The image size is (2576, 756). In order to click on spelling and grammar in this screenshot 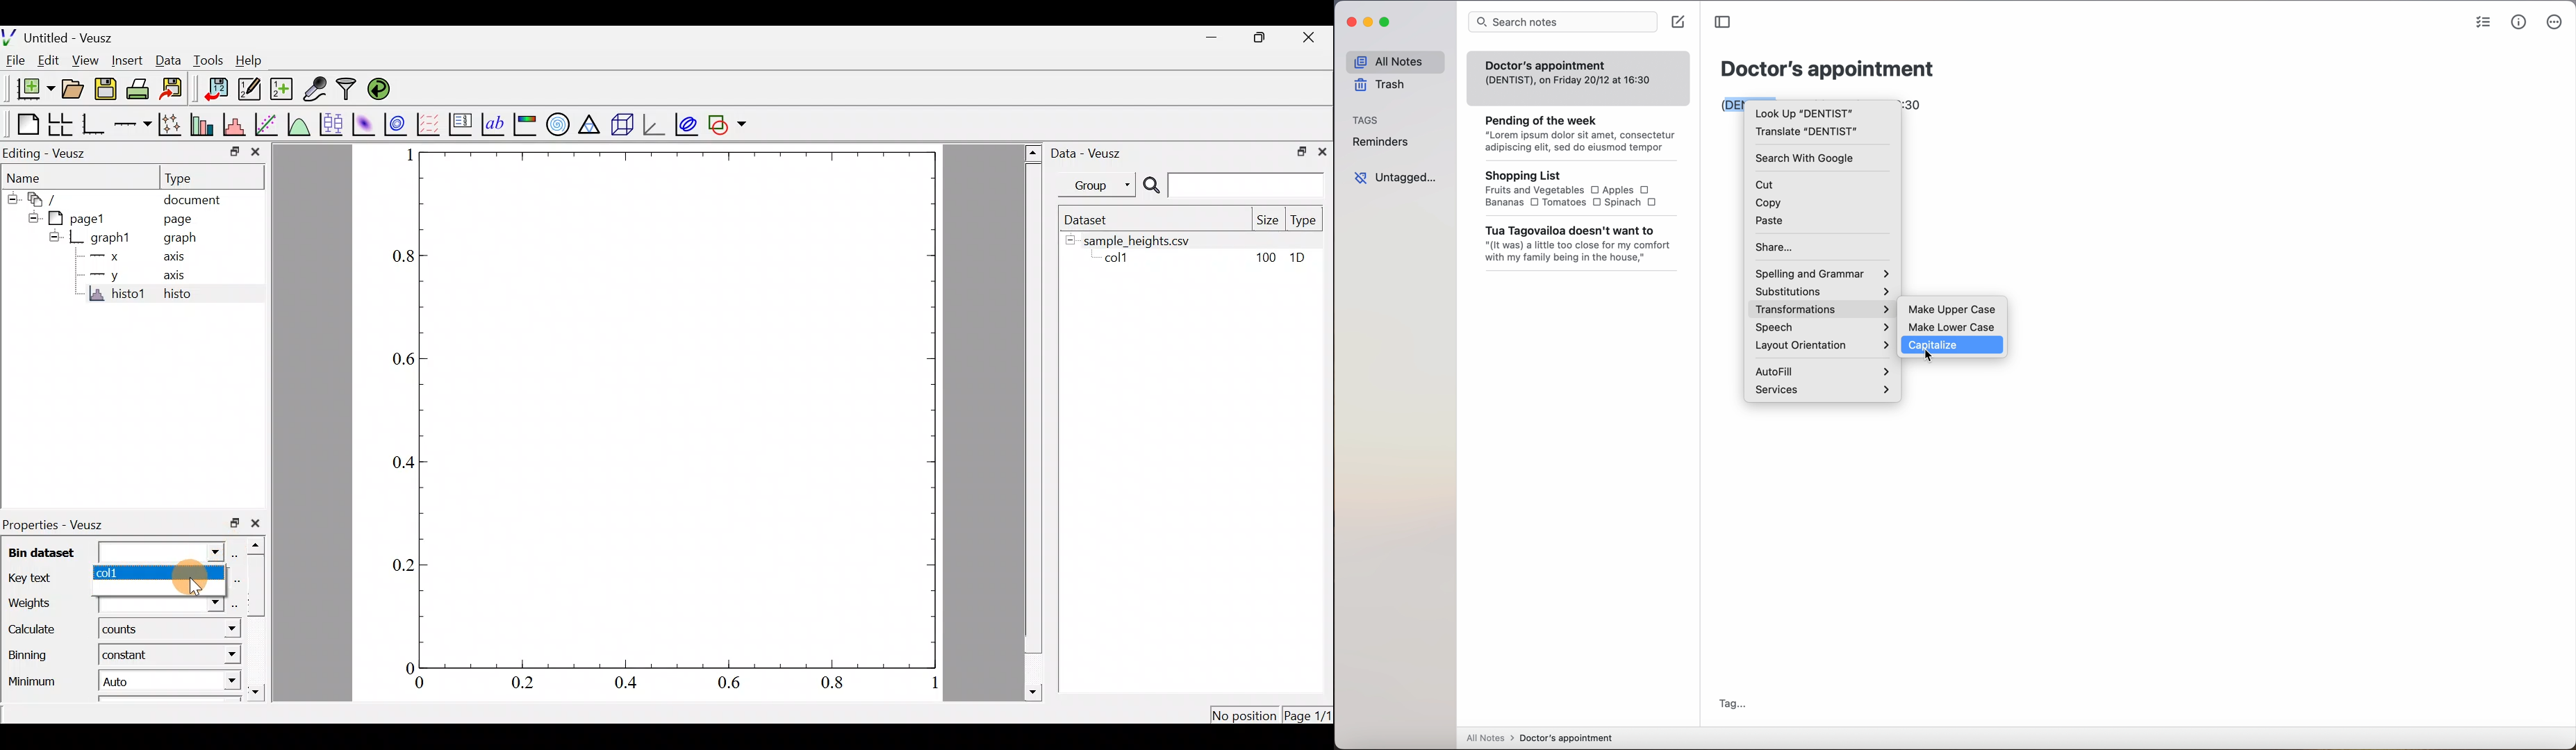, I will do `click(1823, 273)`.